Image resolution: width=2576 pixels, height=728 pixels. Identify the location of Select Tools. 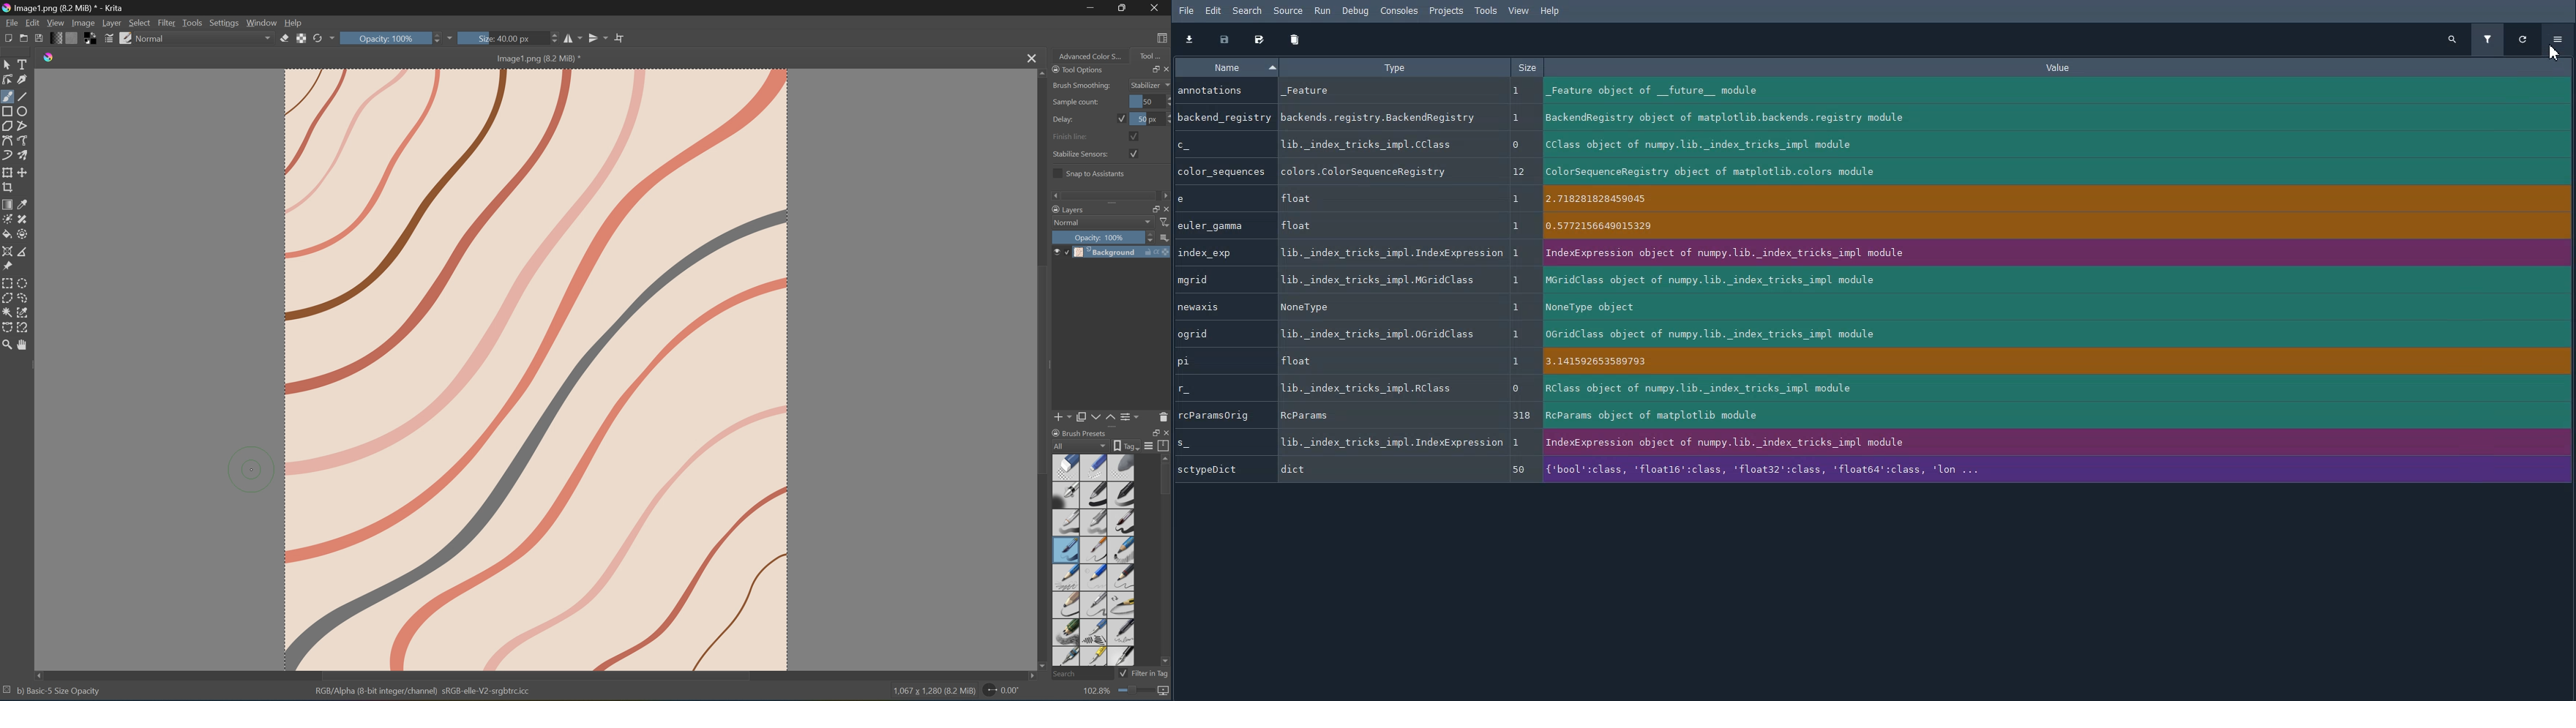
(23, 64).